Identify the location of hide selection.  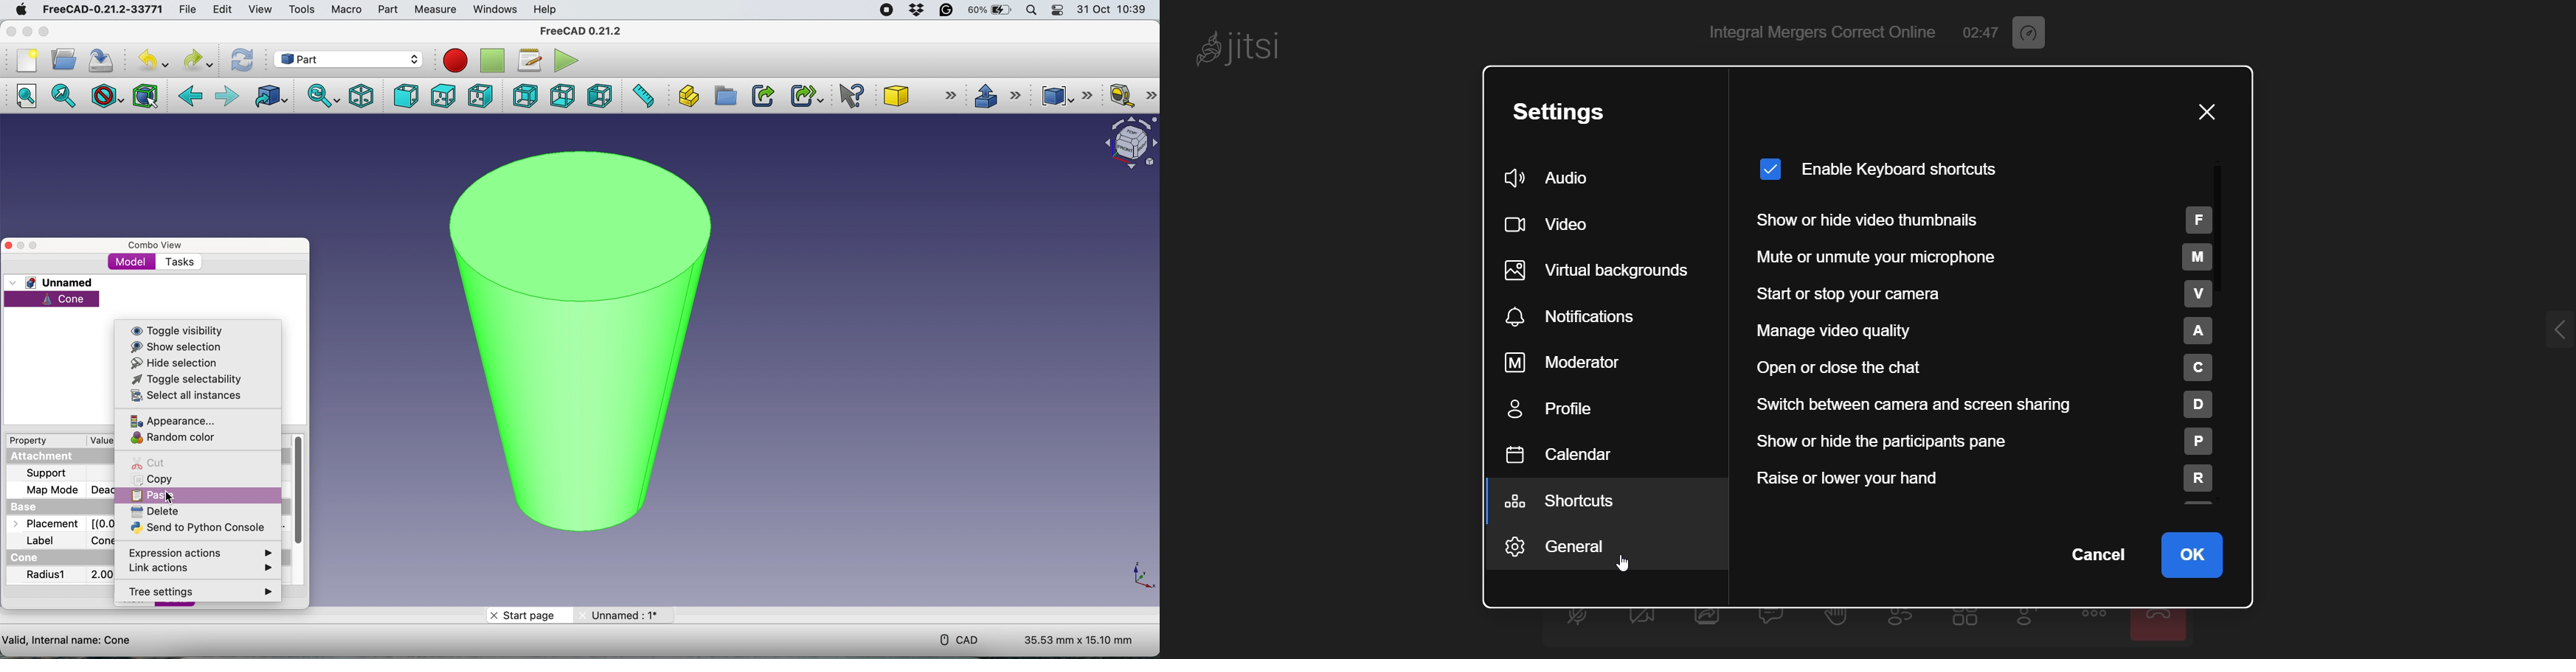
(173, 363).